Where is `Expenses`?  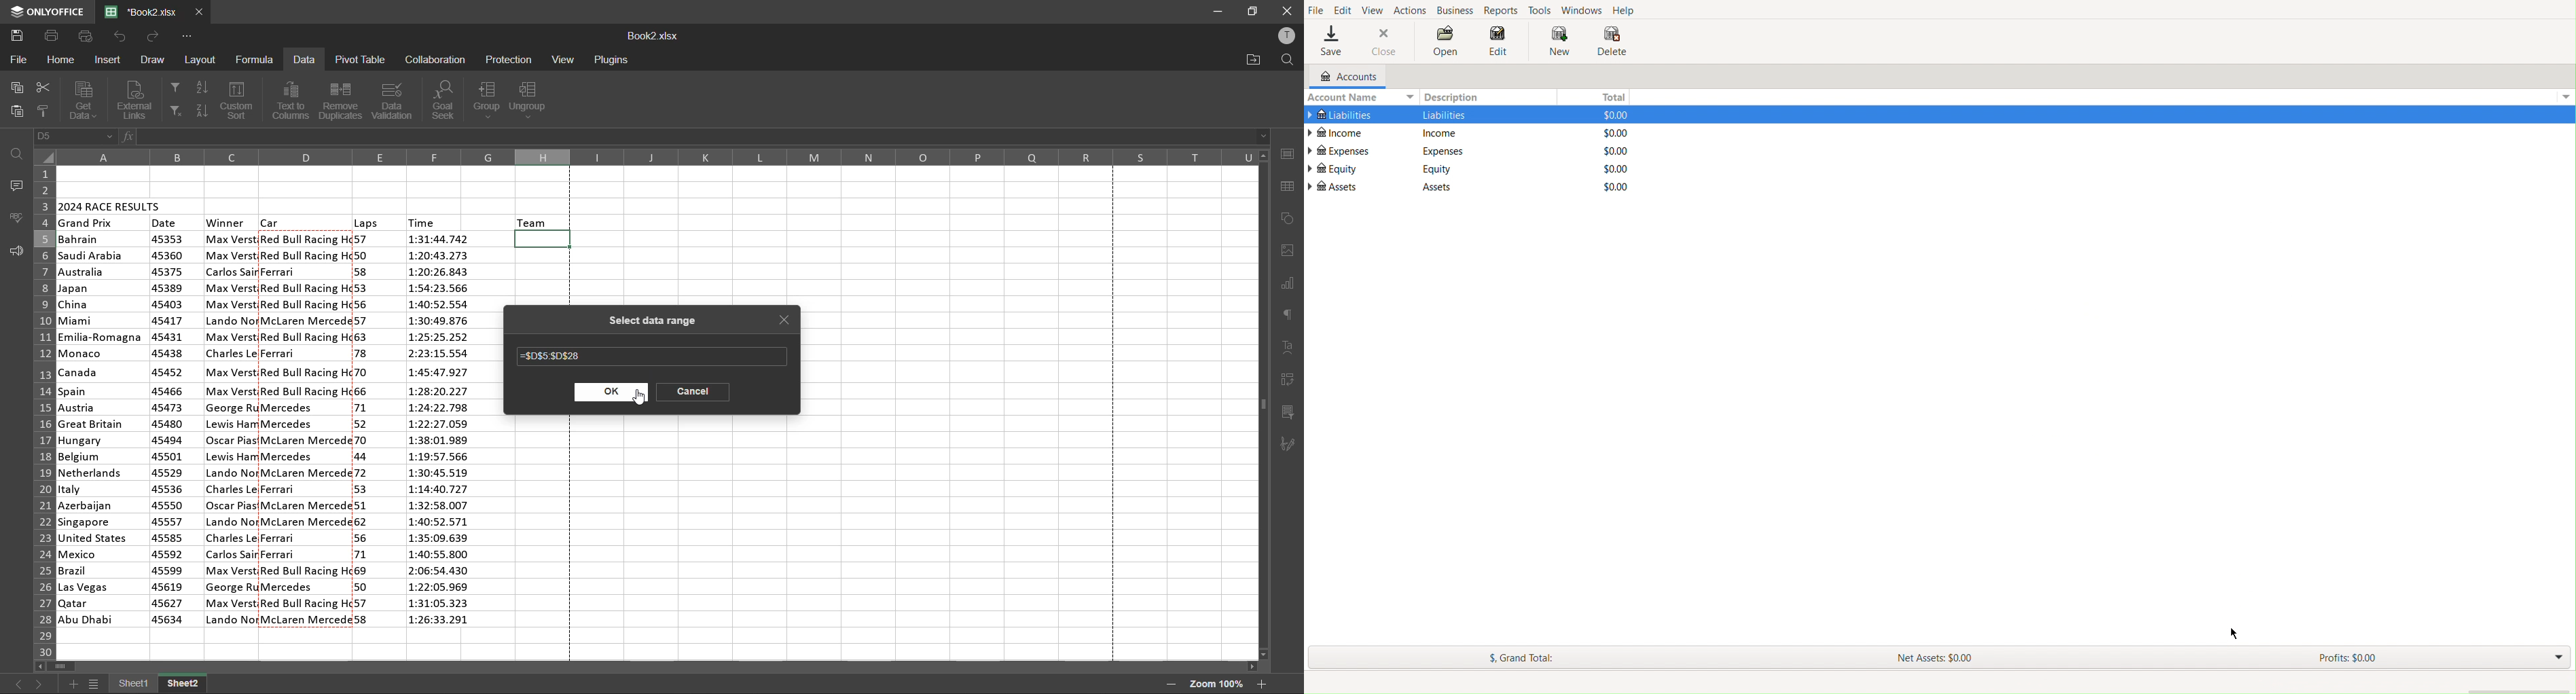 Expenses is located at coordinates (1340, 151).